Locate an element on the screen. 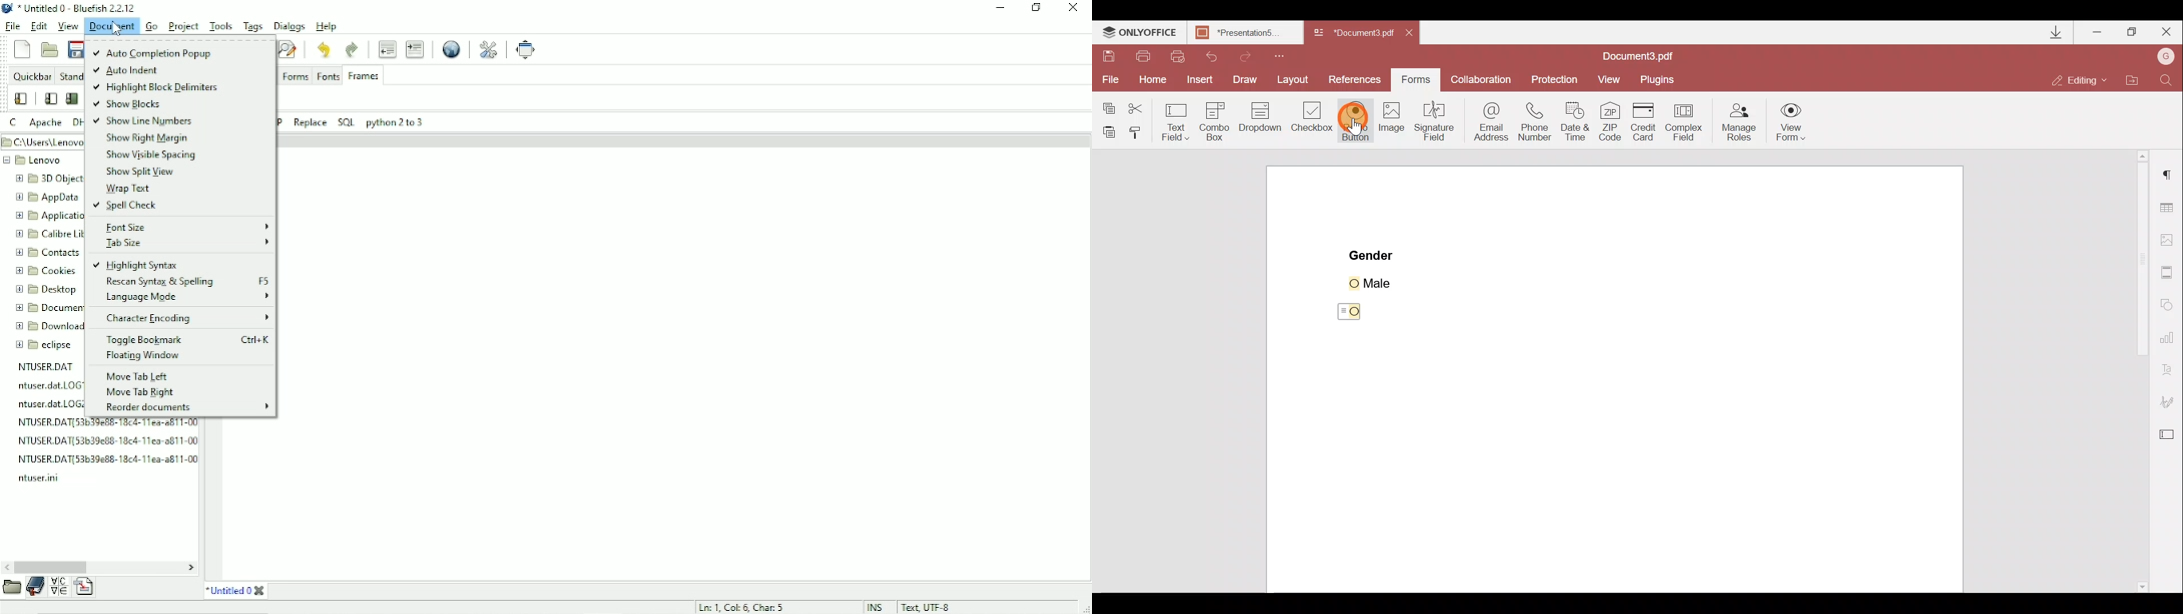 The image size is (2184, 616). Copy is located at coordinates (1106, 105).